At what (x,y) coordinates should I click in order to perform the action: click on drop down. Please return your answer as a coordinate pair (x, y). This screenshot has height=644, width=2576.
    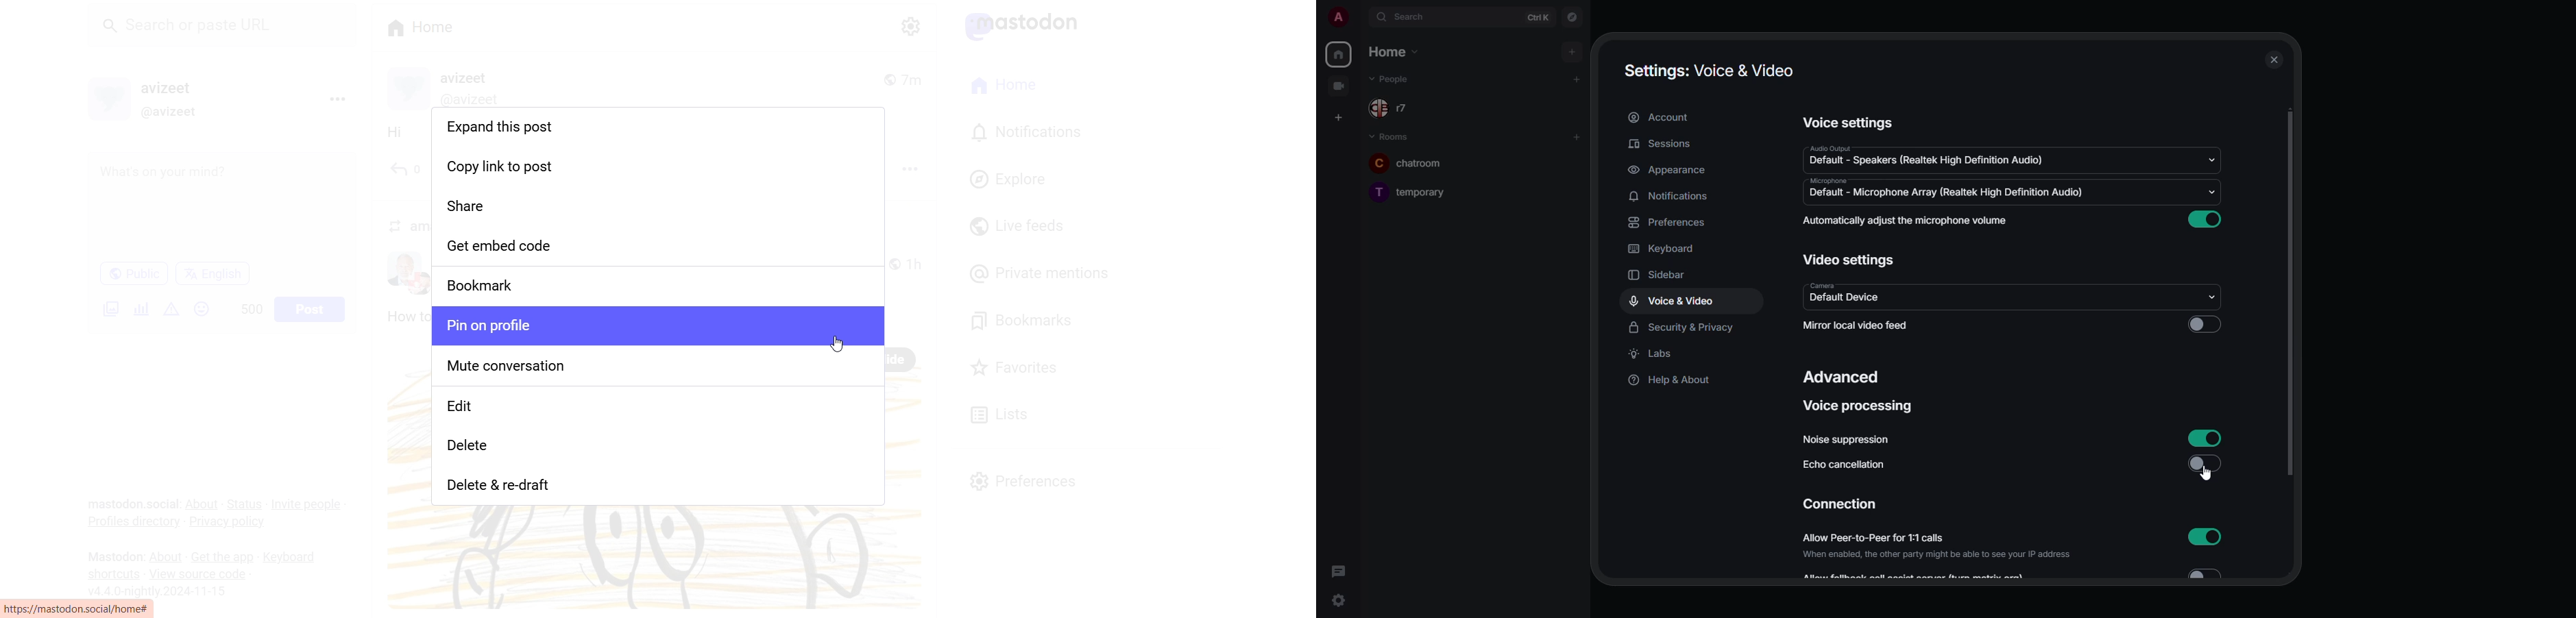
    Looking at the image, I should click on (2213, 191).